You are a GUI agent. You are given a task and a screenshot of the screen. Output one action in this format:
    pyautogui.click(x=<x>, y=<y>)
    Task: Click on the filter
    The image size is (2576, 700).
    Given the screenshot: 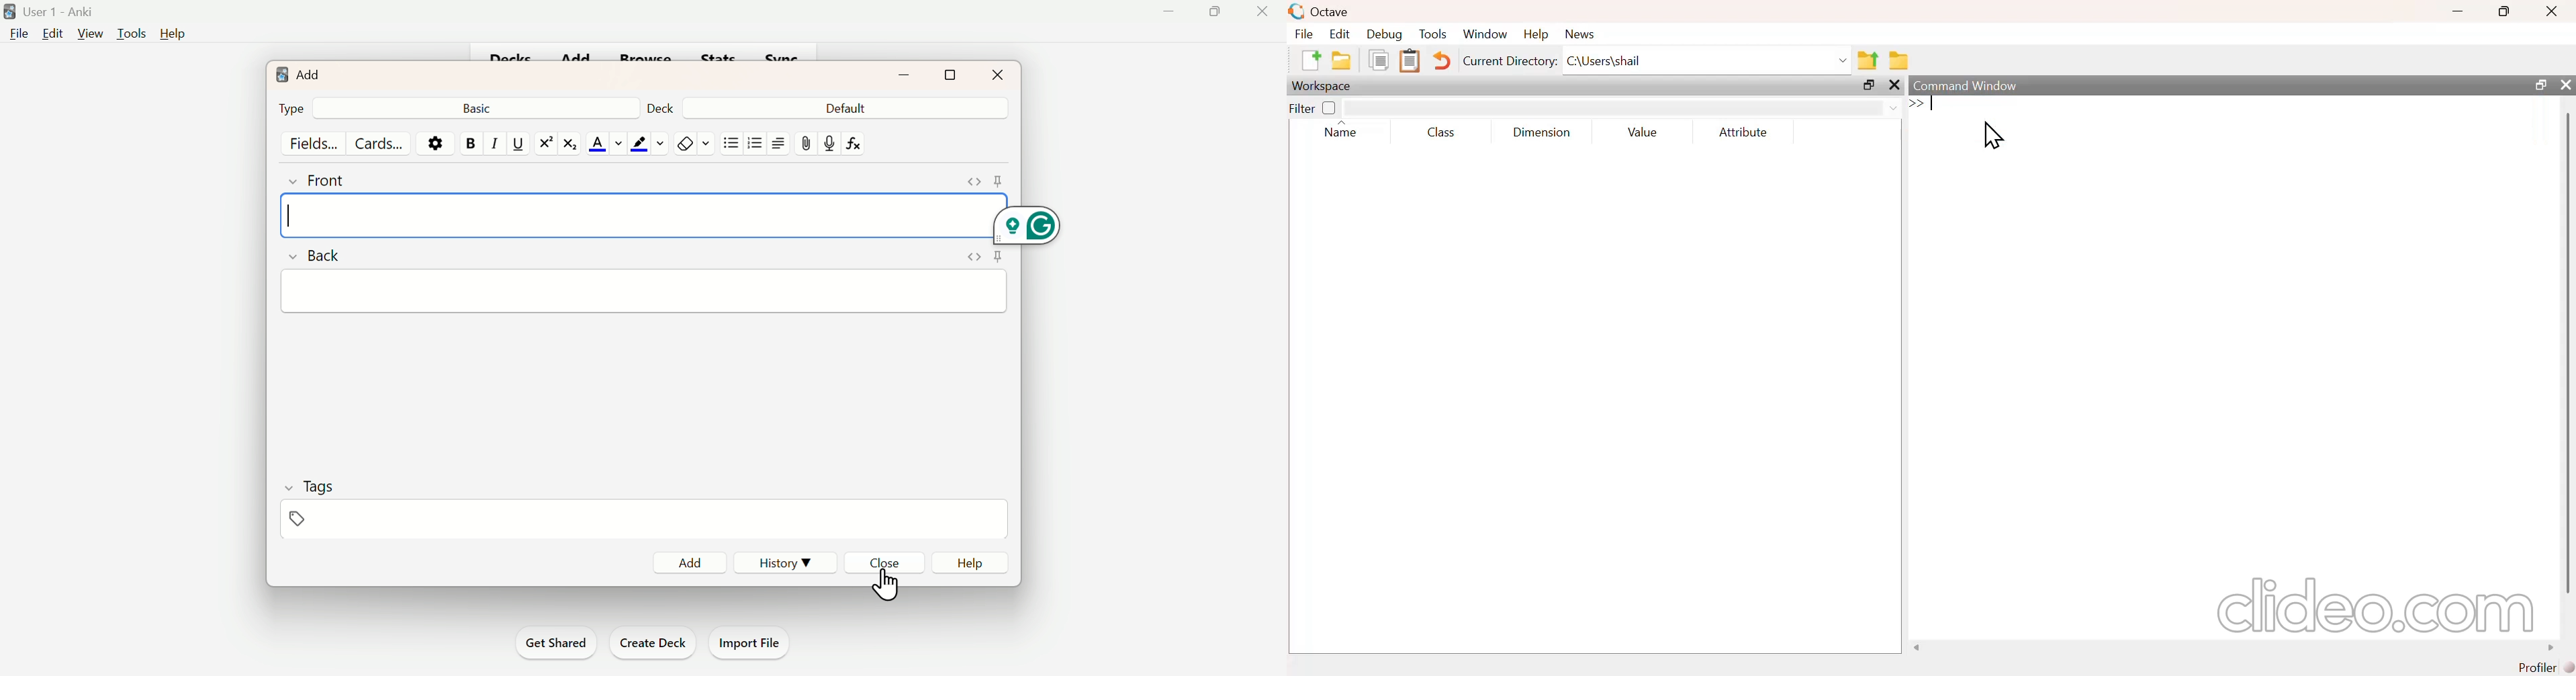 What is the action you would take?
    pyautogui.click(x=1314, y=108)
    